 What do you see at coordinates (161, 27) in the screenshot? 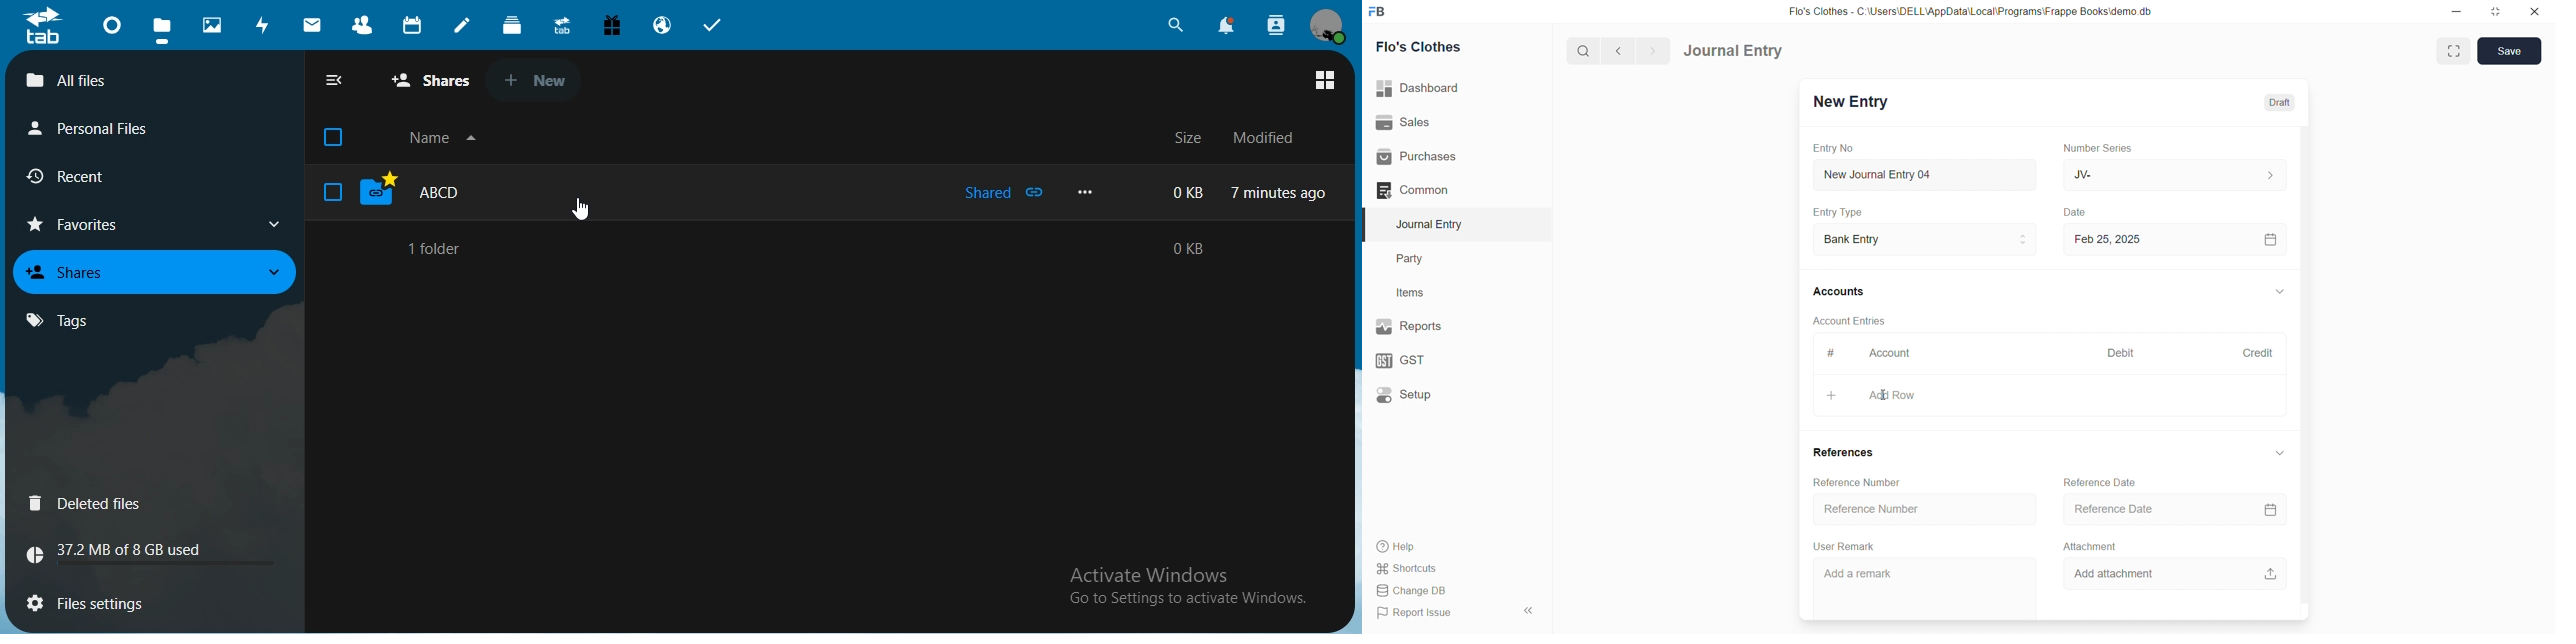
I see `files` at bounding box center [161, 27].